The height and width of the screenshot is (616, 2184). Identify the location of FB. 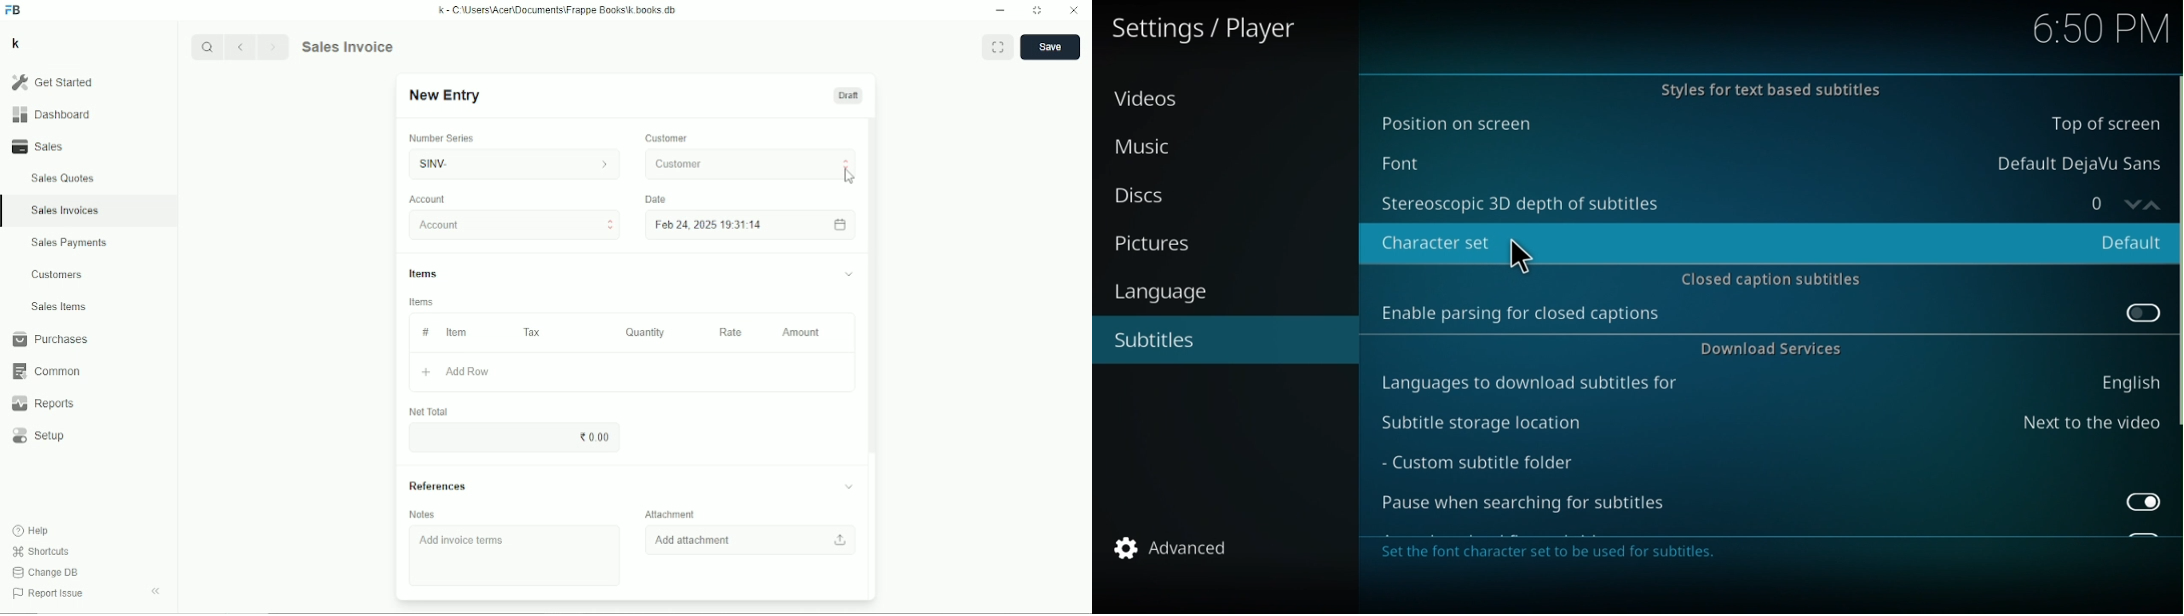
(14, 10).